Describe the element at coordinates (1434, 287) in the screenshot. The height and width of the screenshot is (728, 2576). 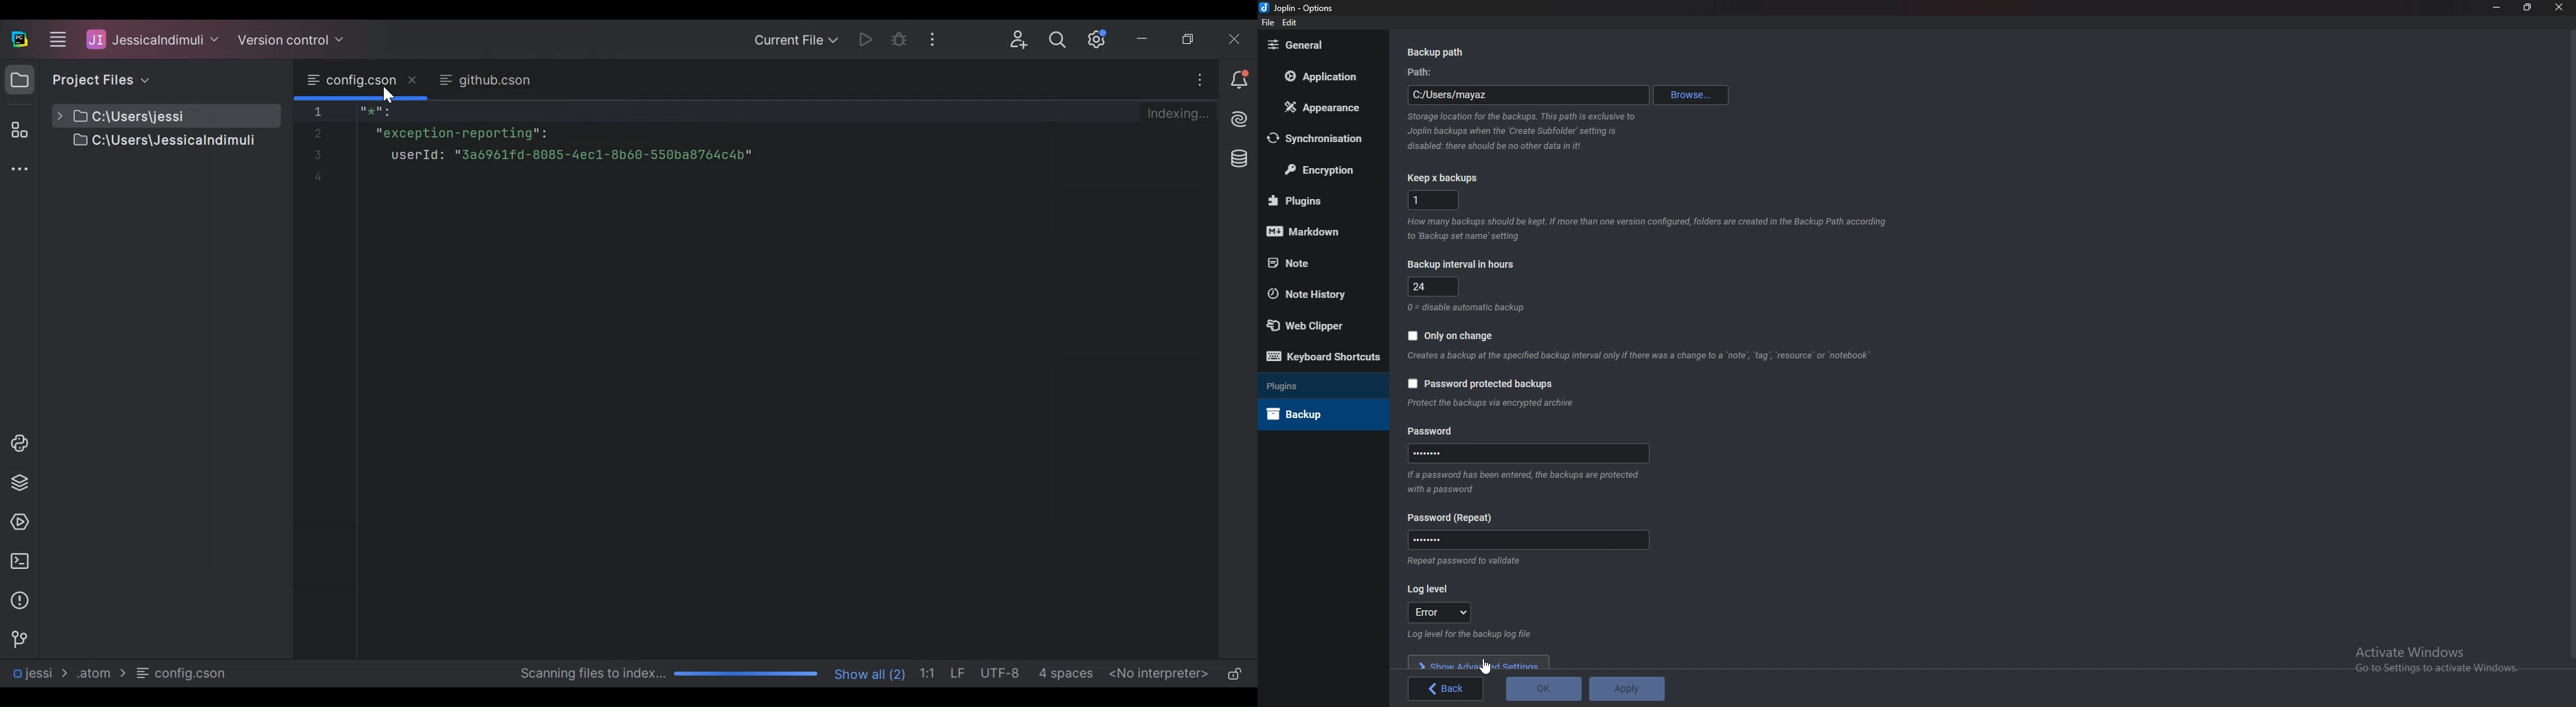
I see `hours` at that location.